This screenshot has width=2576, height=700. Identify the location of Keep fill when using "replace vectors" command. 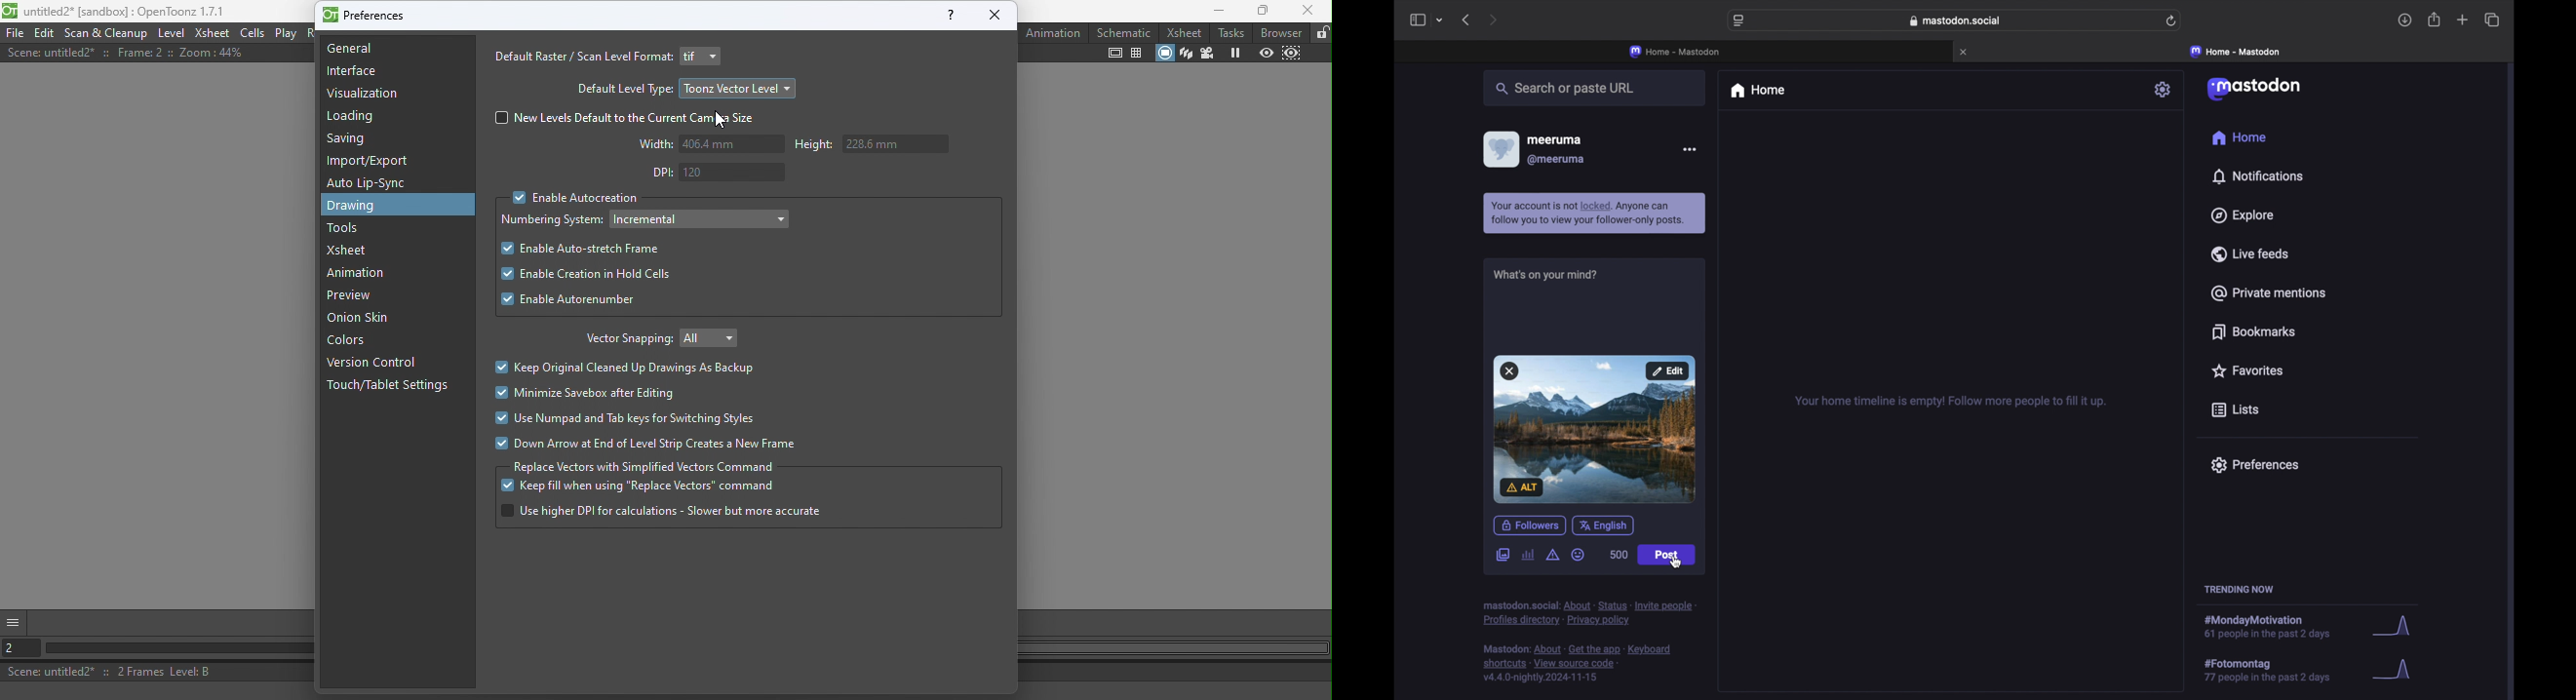
(640, 488).